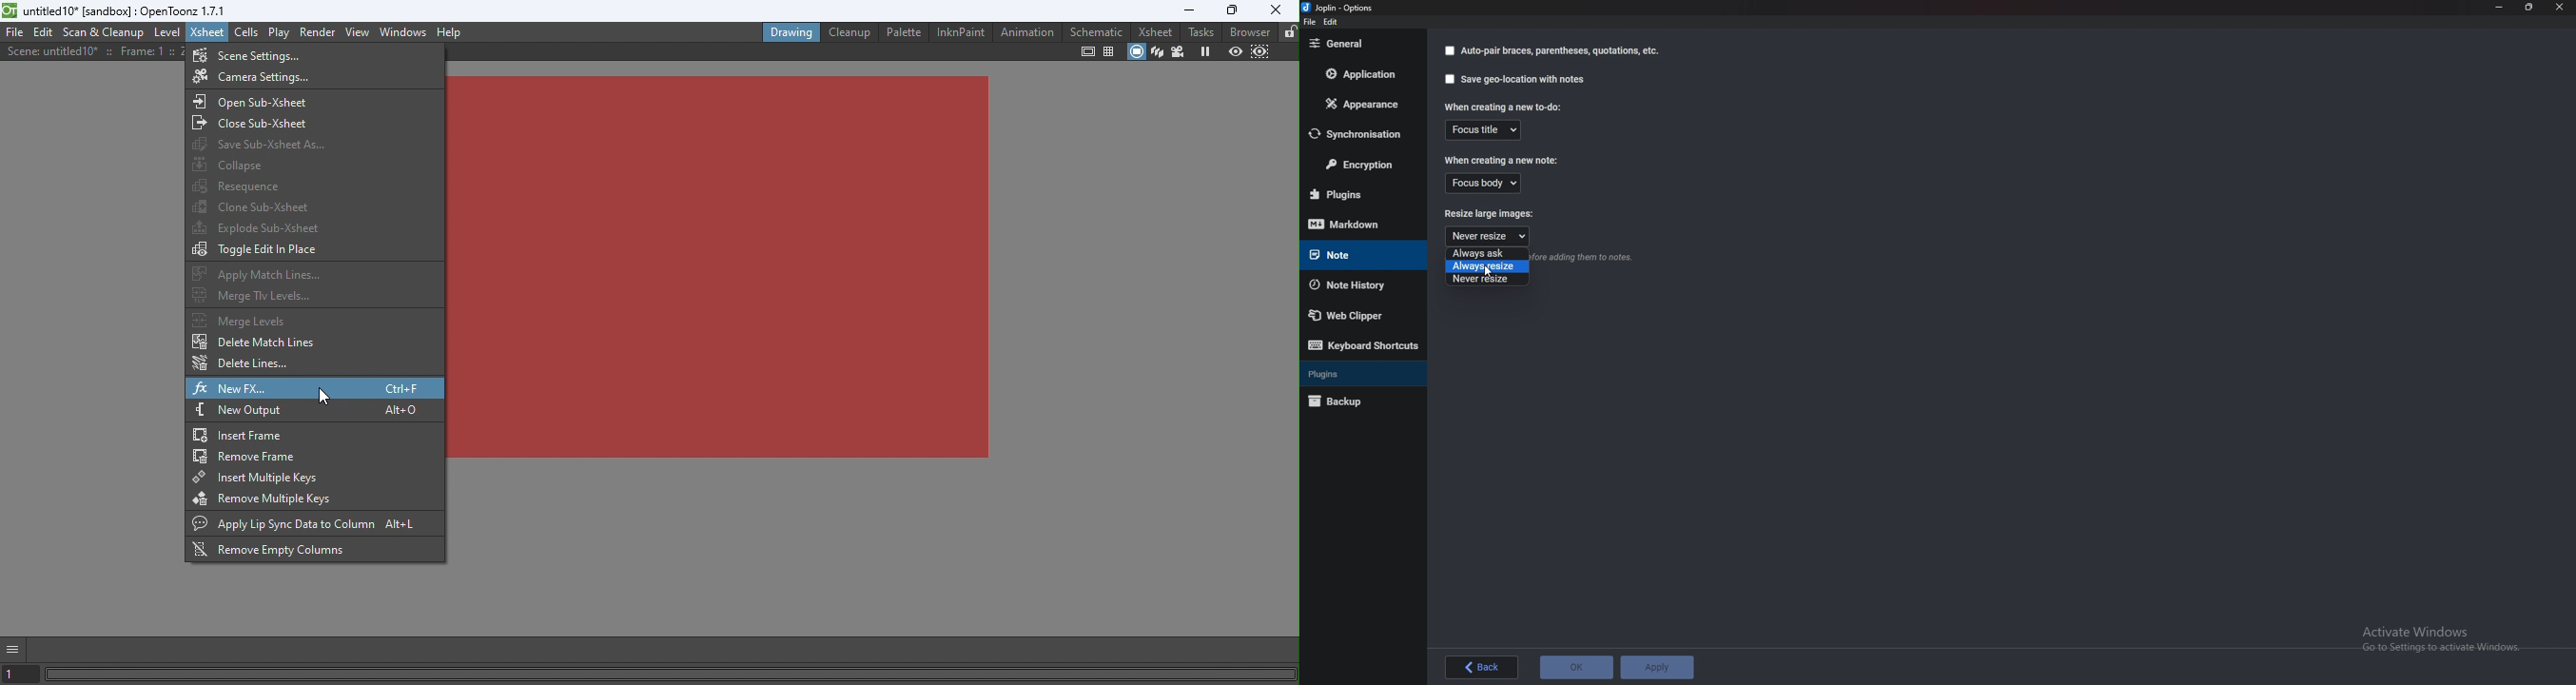  What do you see at coordinates (2530, 7) in the screenshot?
I see `resize` at bounding box center [2530, 7].